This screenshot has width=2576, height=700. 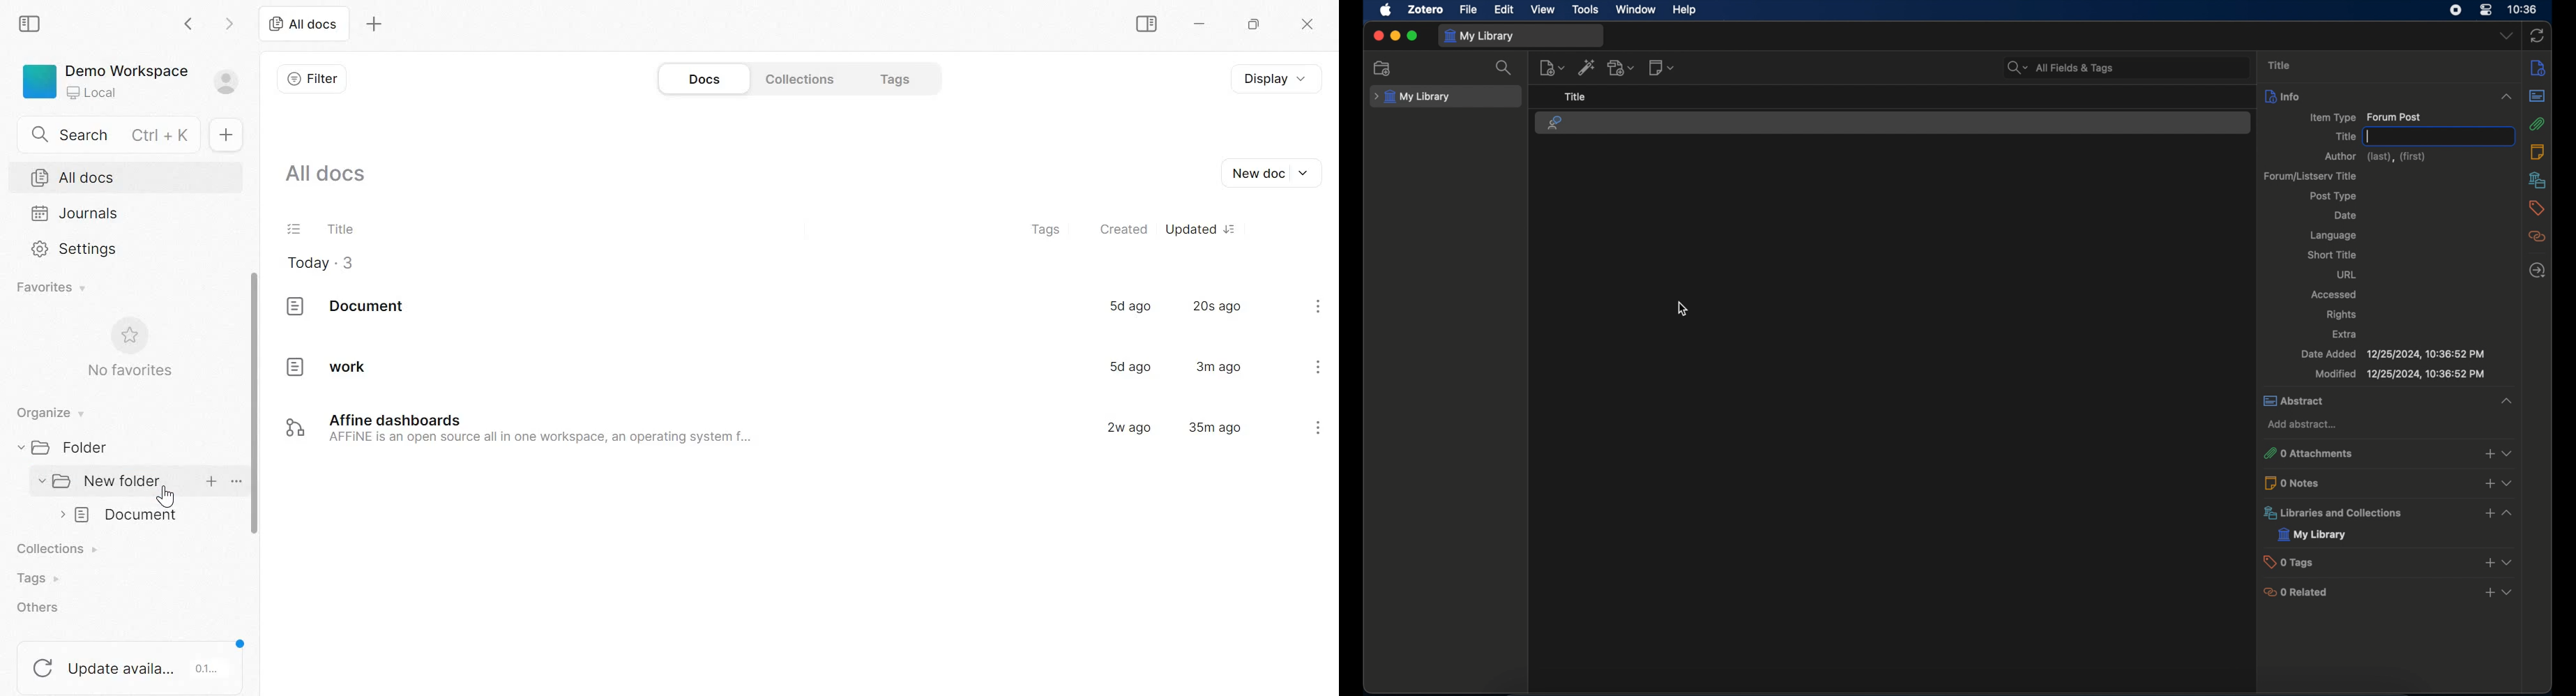 What do you see at coordinates (2282, 66) in the screenshot?
I see `title` at bounding box center [2282, 66].